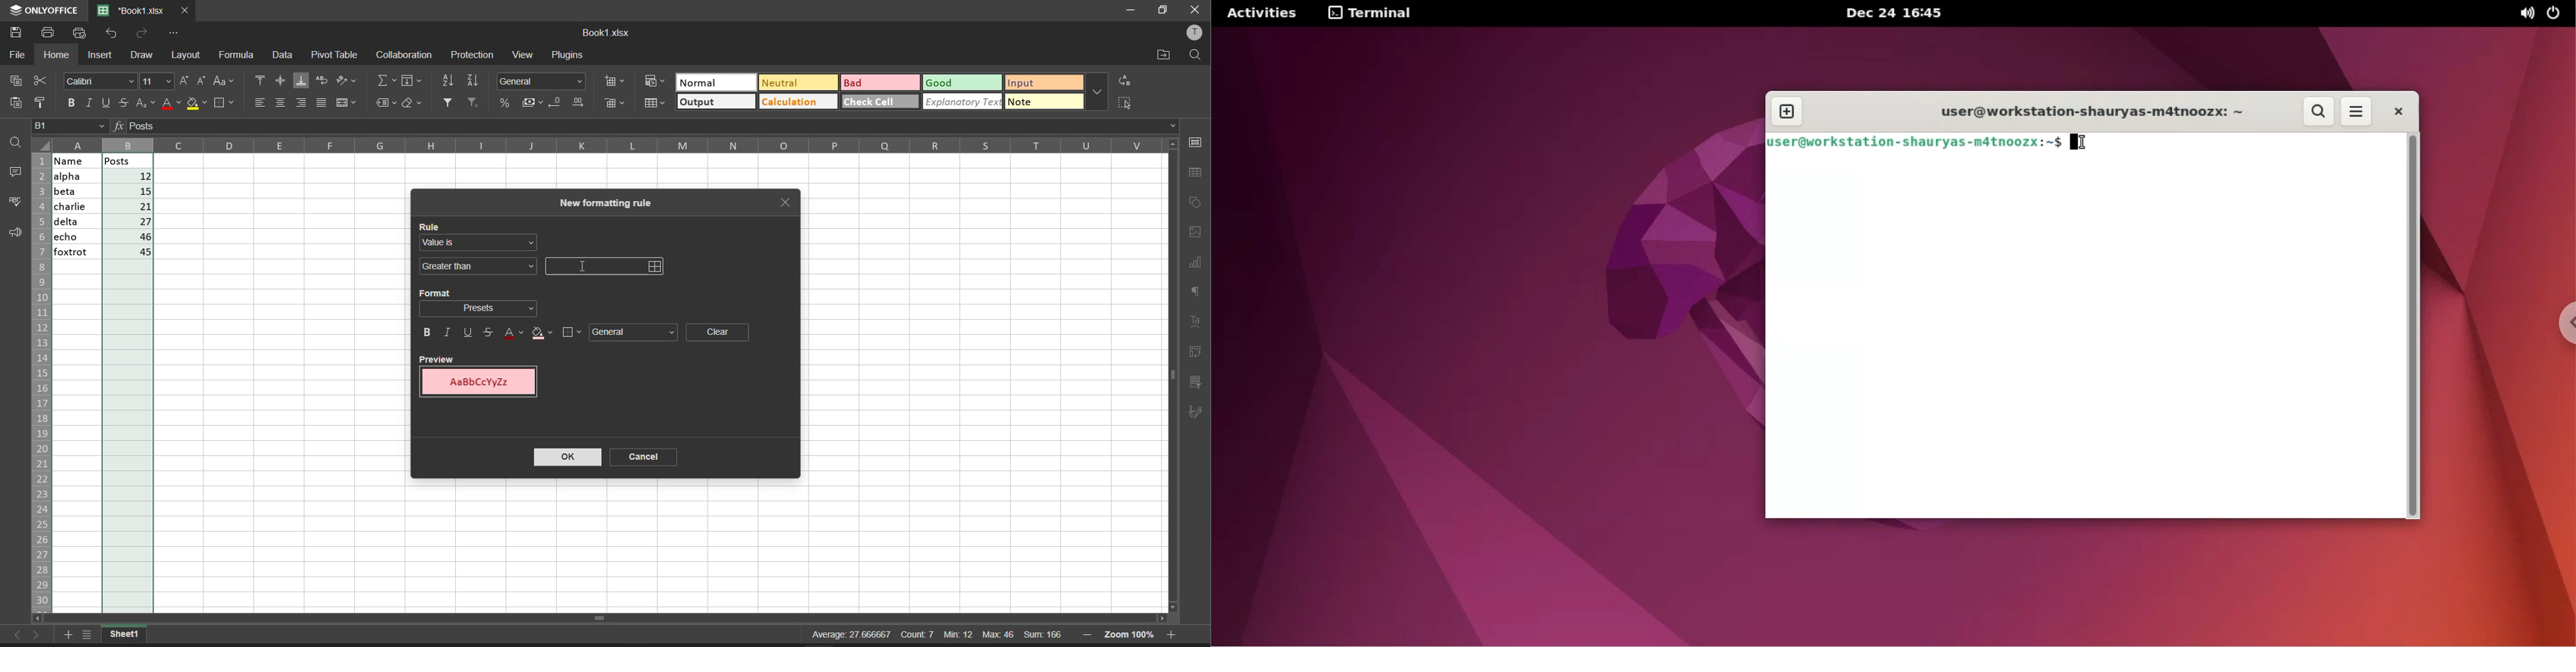 The width and height of the screenshot is (2576, 672). Describe the element at coordinates (606, 265) in the screenshot. I see `input field for the value` at that location.